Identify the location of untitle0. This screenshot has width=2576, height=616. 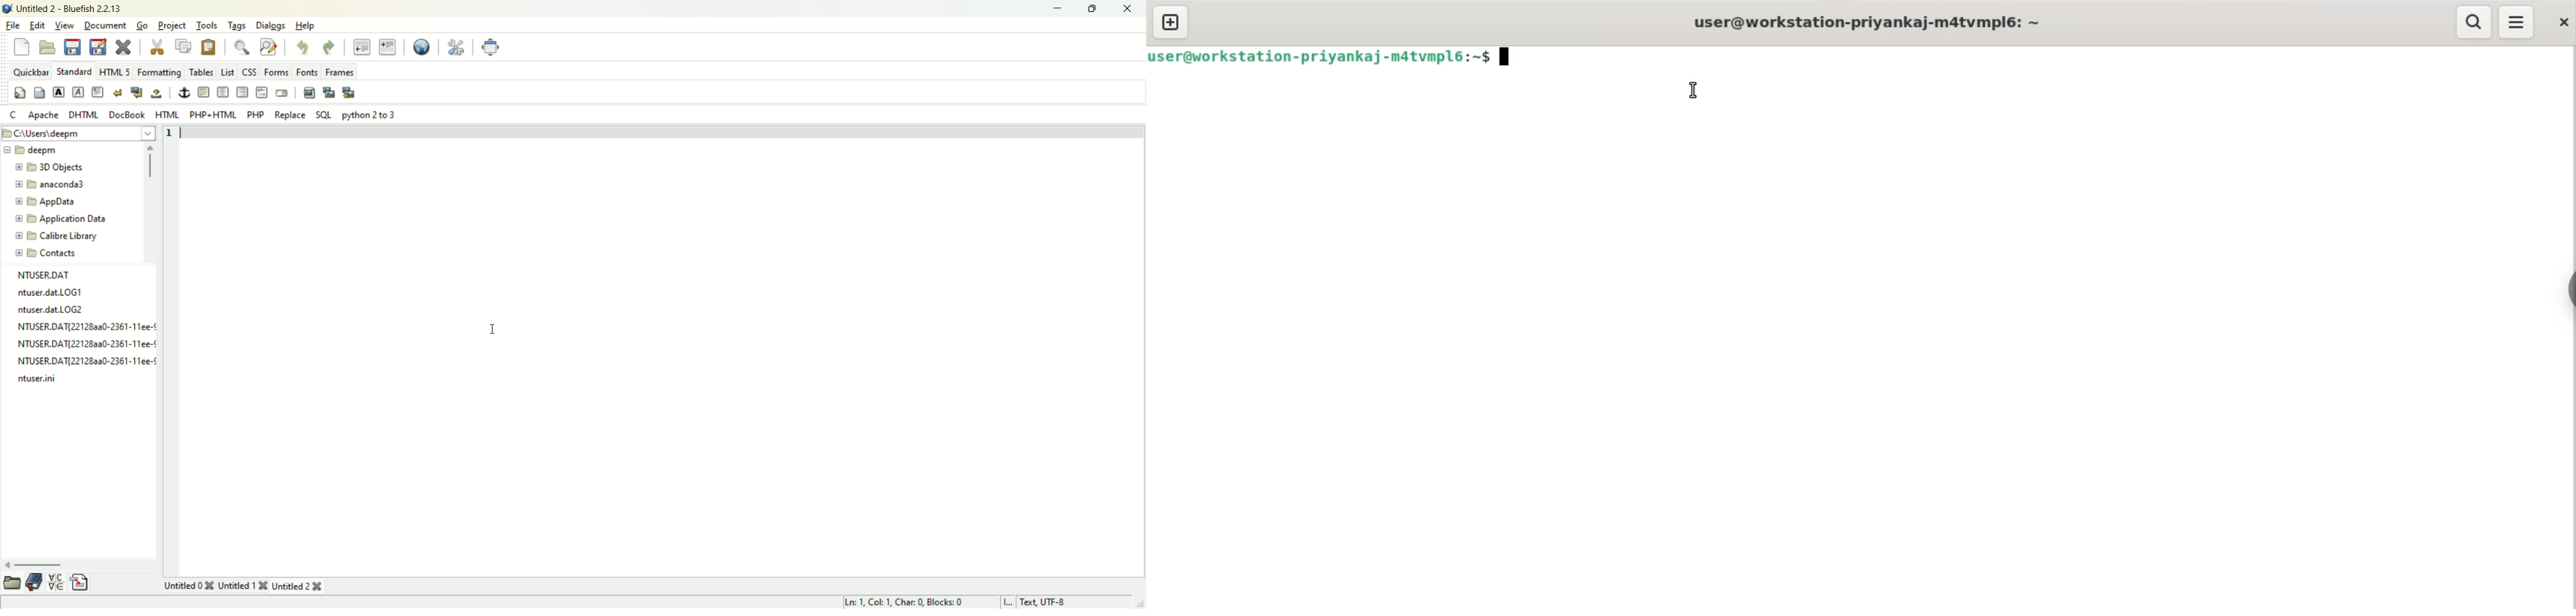
(189, 585).